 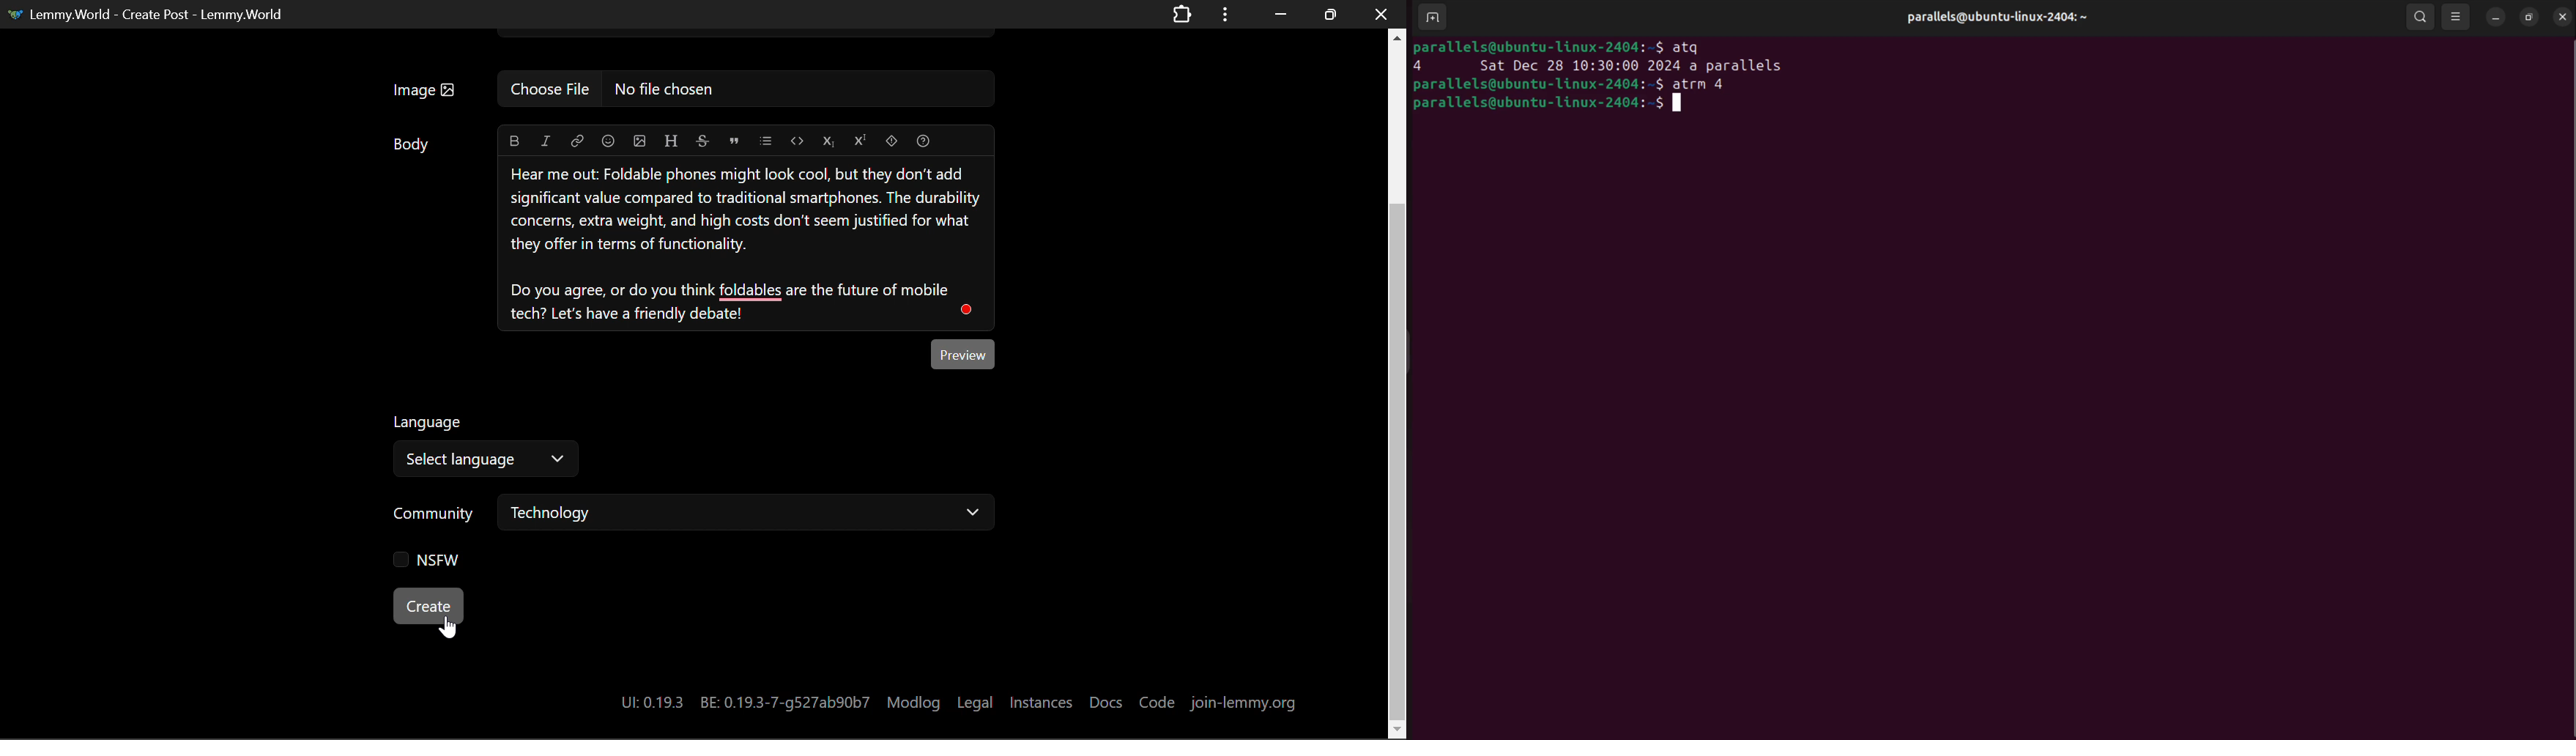 What do you see at coordinates (483, 448) in the screenshot?
I see `Select Post Language` at bounding box center [483, 448].